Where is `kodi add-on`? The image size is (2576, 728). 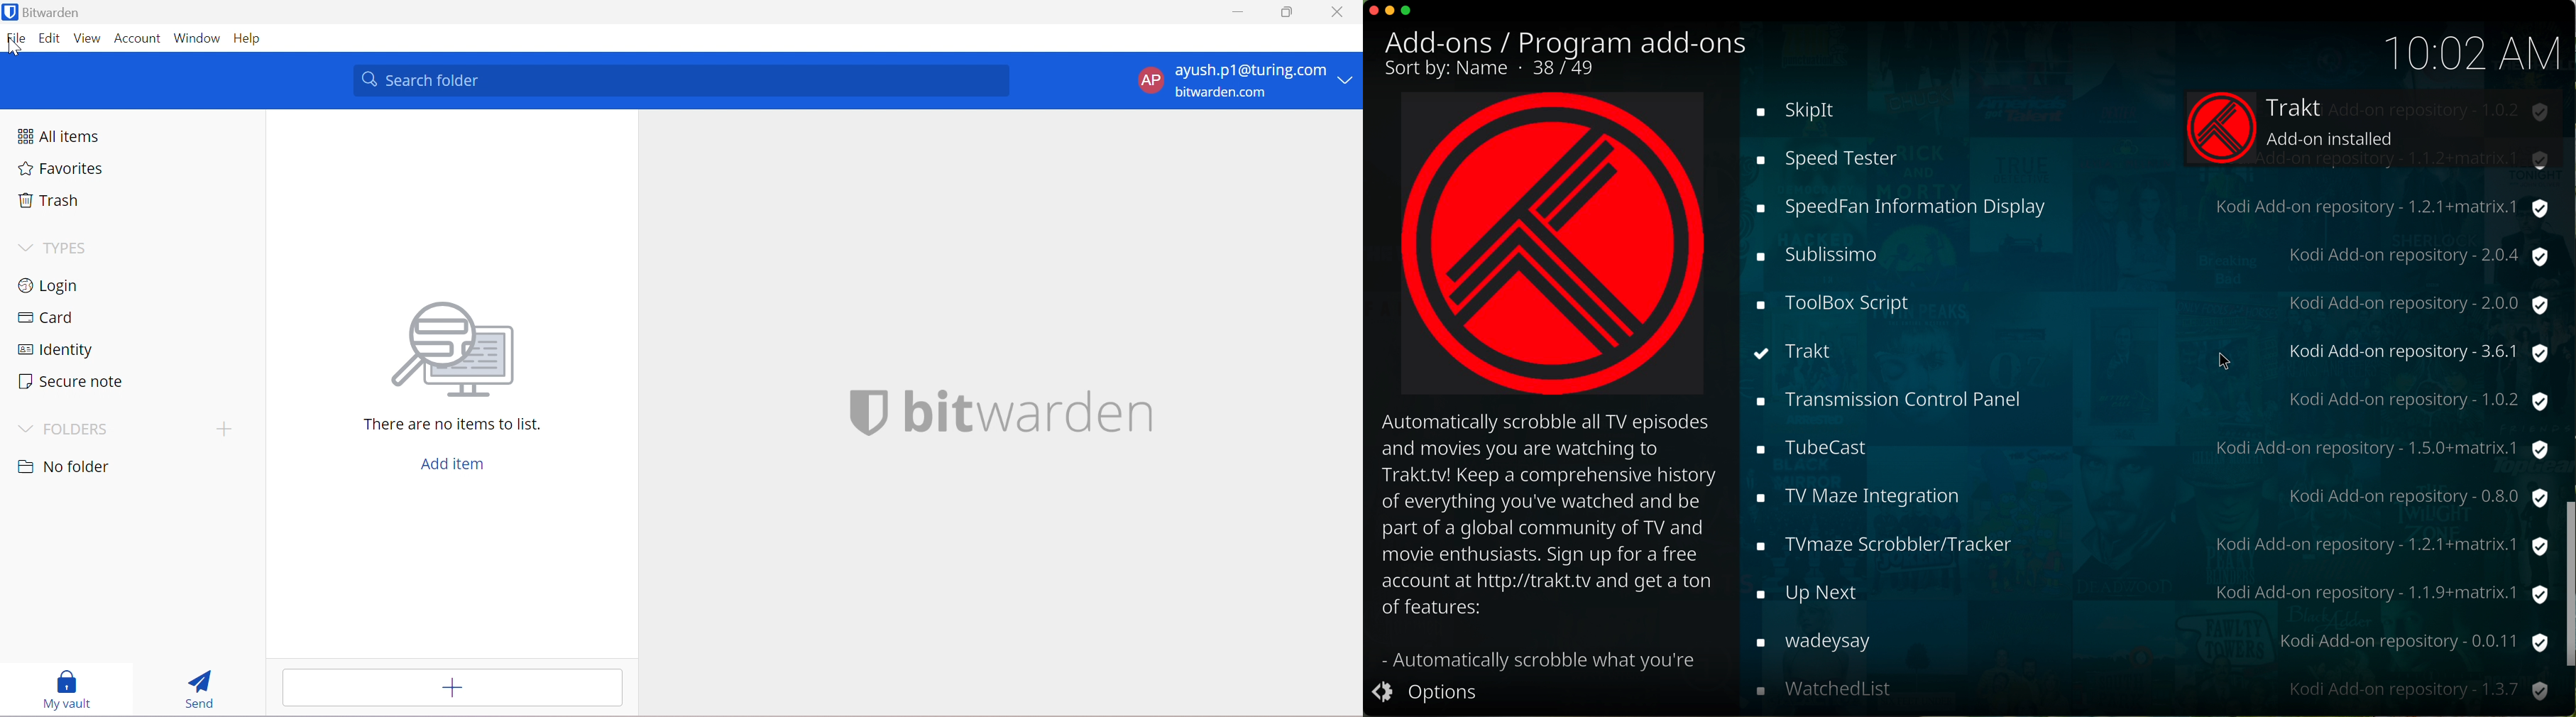 kodi add-on is located at coordinates (2410, 352).